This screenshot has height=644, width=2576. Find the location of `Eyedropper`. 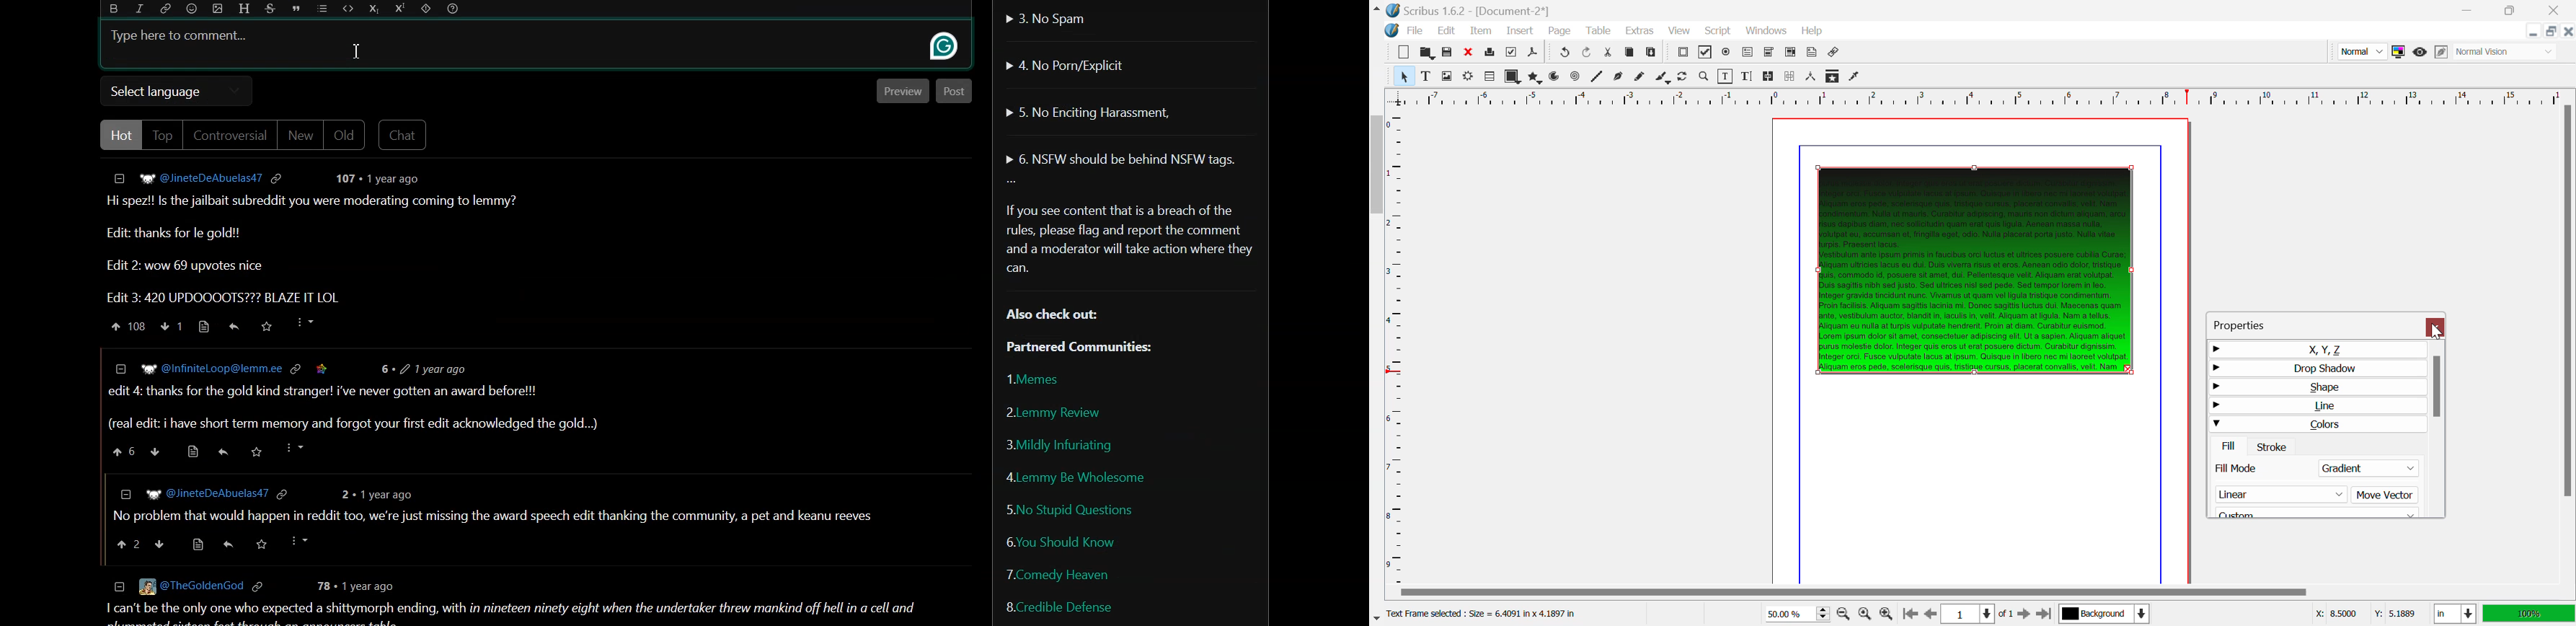

Eyedropper is located at coordinates (1855, 78).